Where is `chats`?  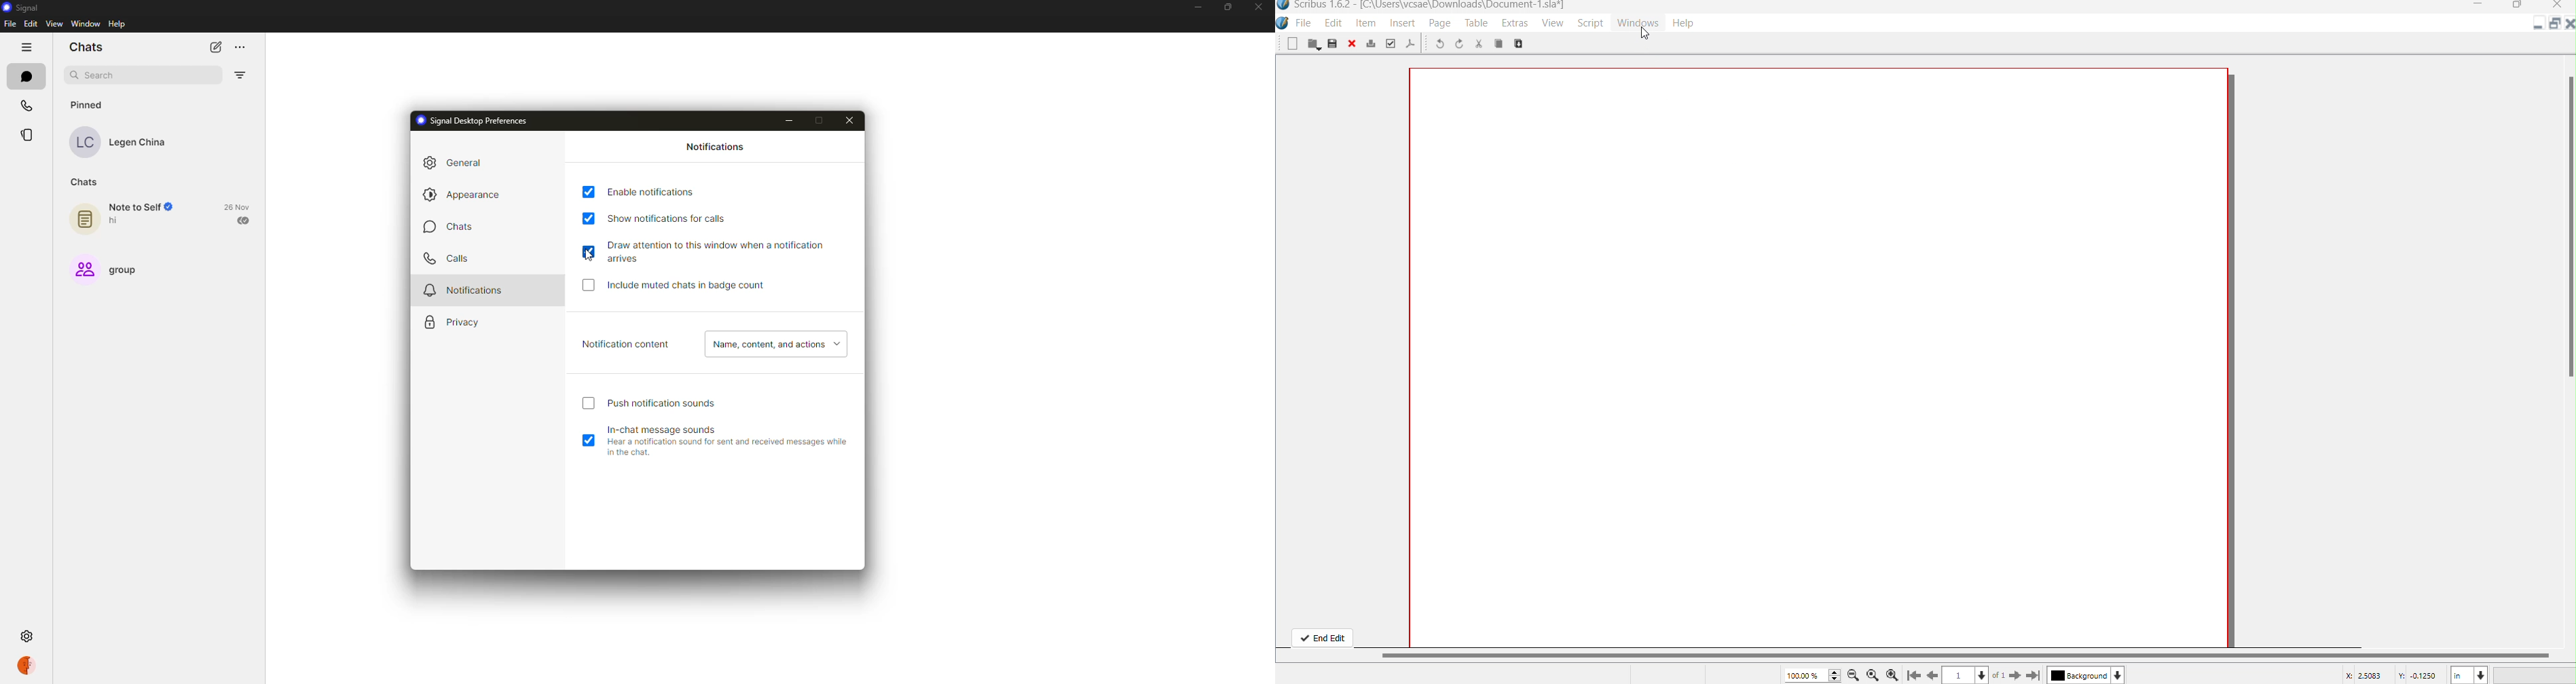
chats is located at coordinates (86, 181).